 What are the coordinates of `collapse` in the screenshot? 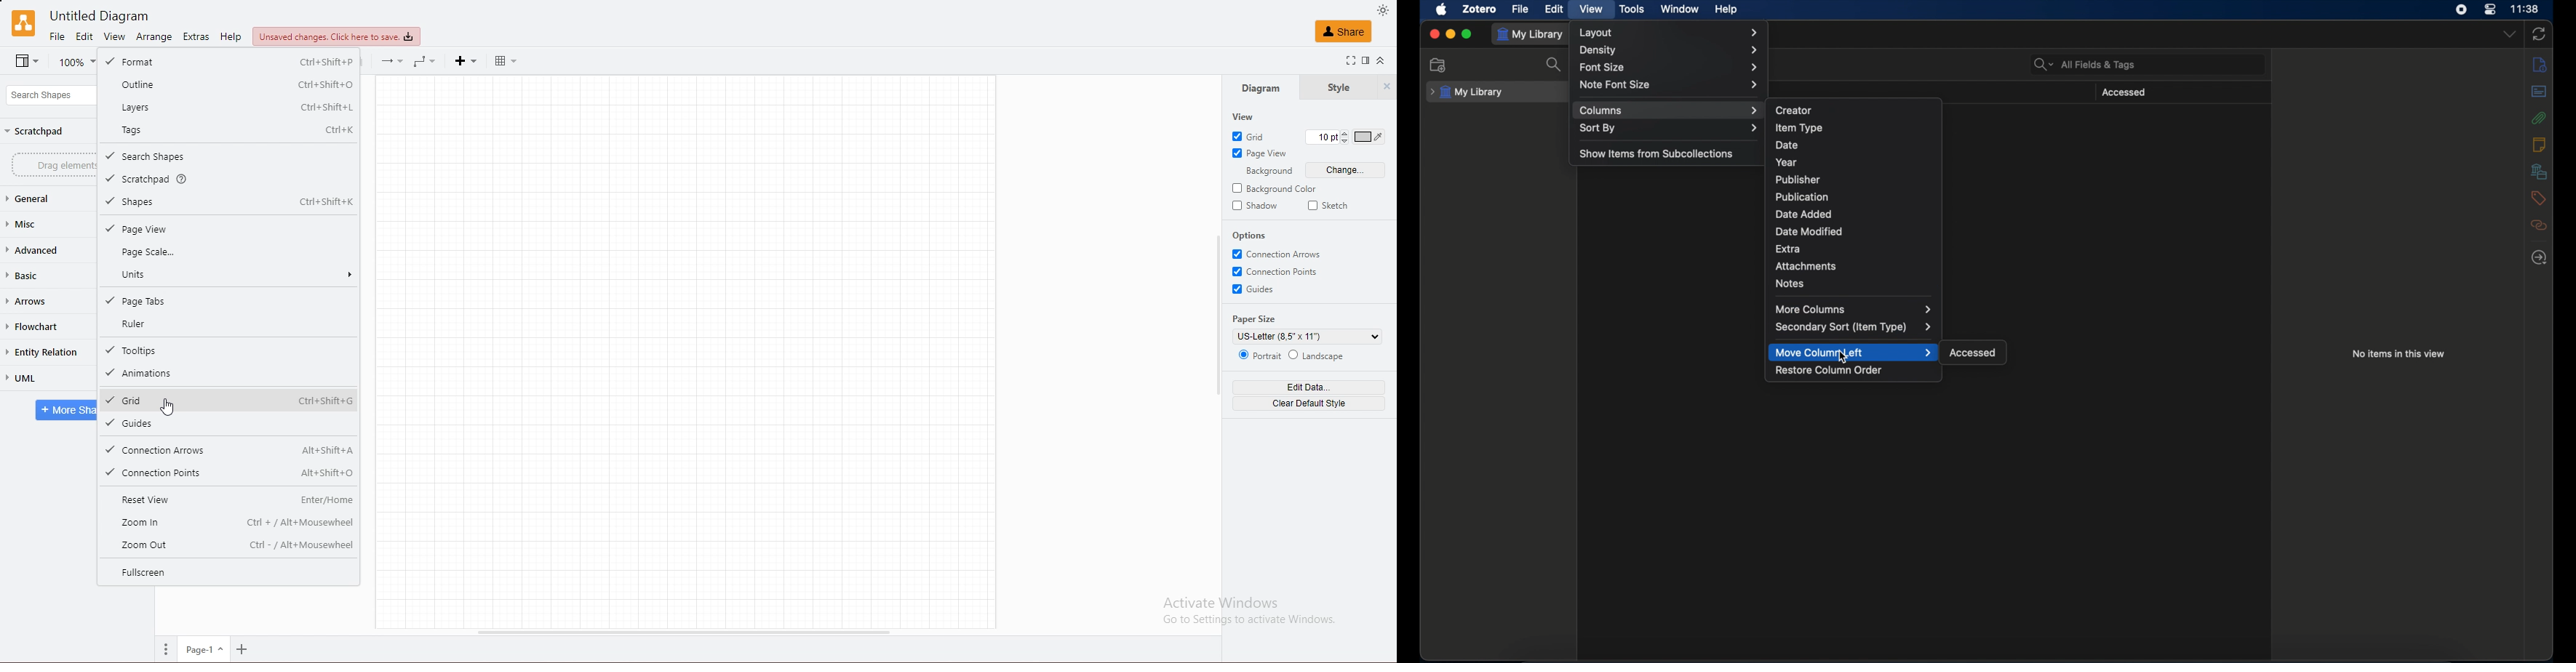 It's located at (1385, 61).